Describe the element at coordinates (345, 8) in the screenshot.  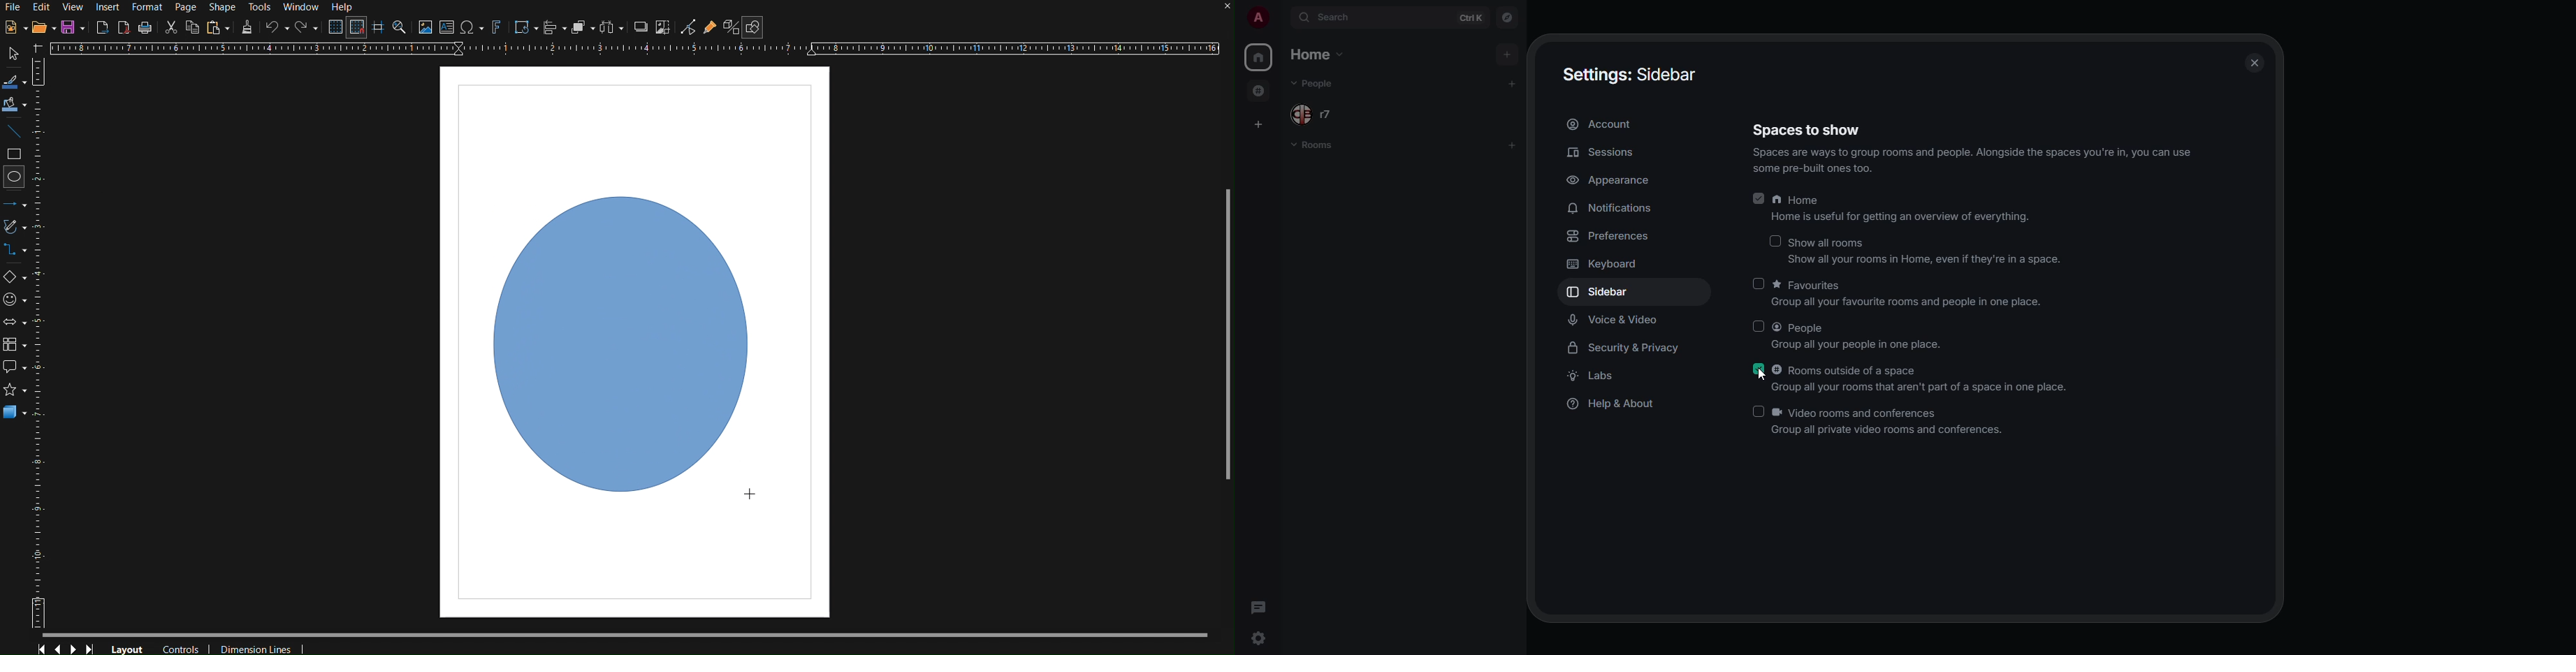
I see `Help` at that location.